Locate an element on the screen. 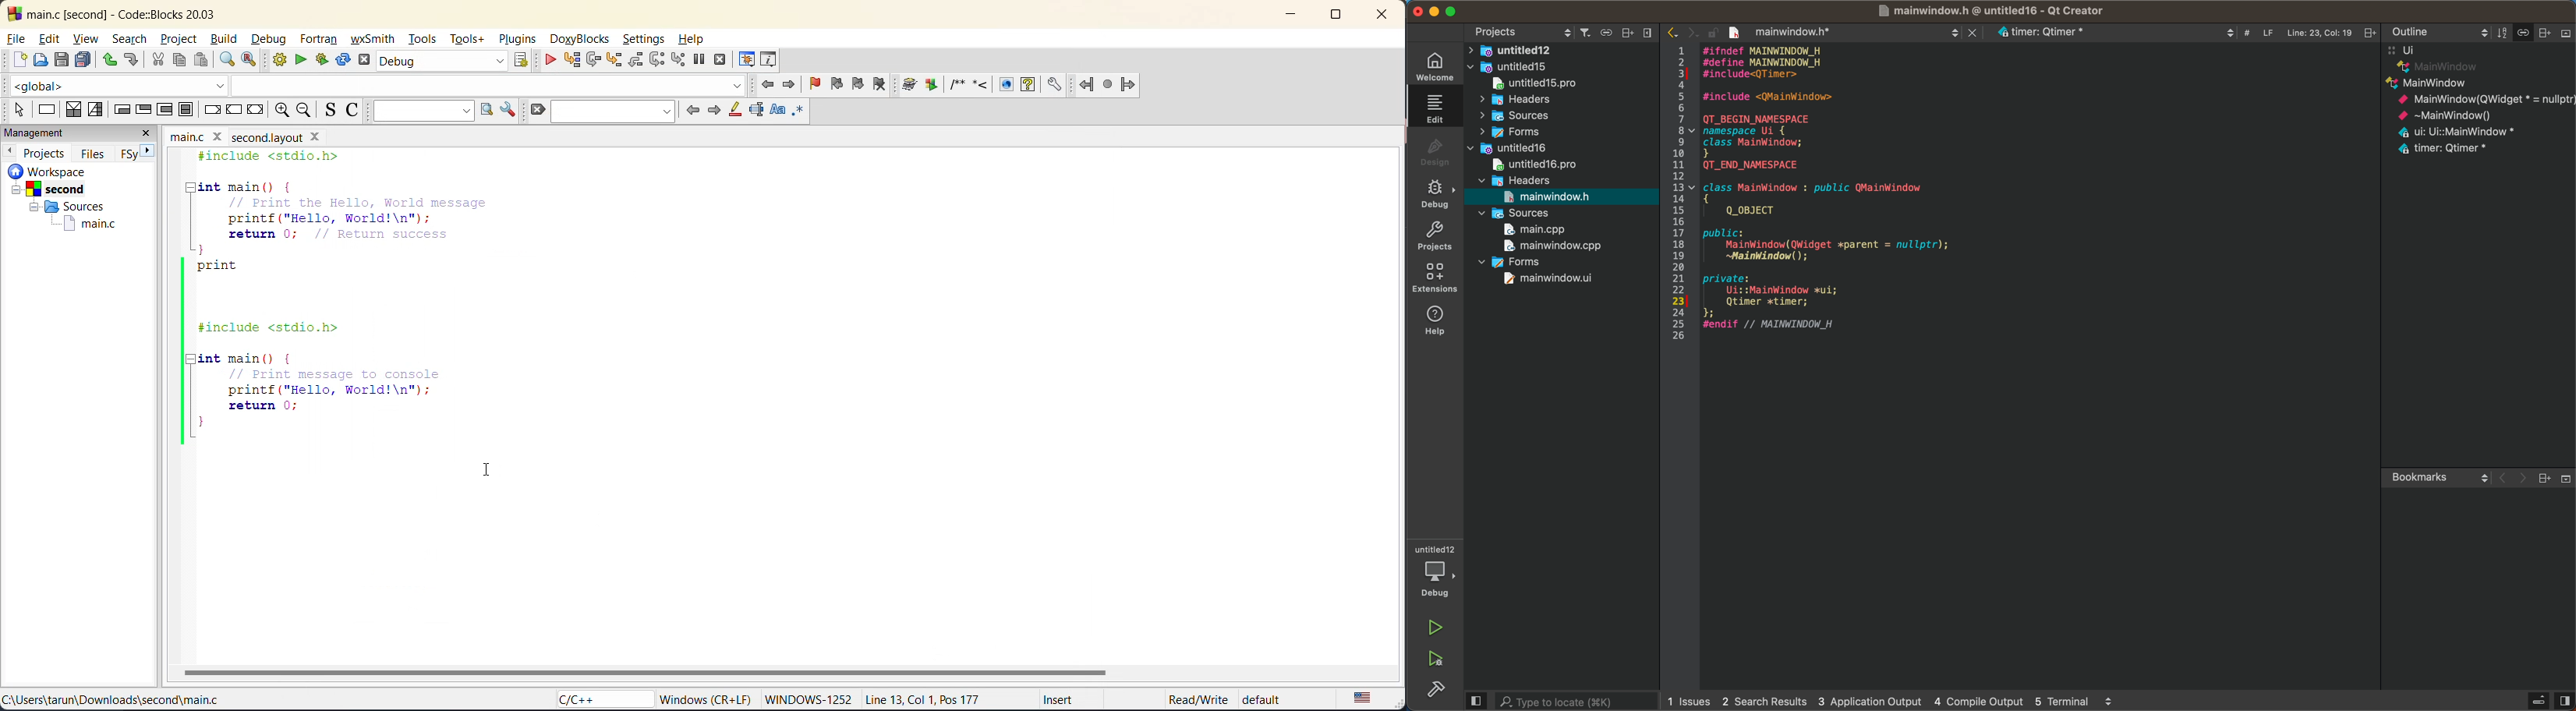 The width and height of the screenshot is (2576, 728). Second layout is located at coordinates (286, 135).